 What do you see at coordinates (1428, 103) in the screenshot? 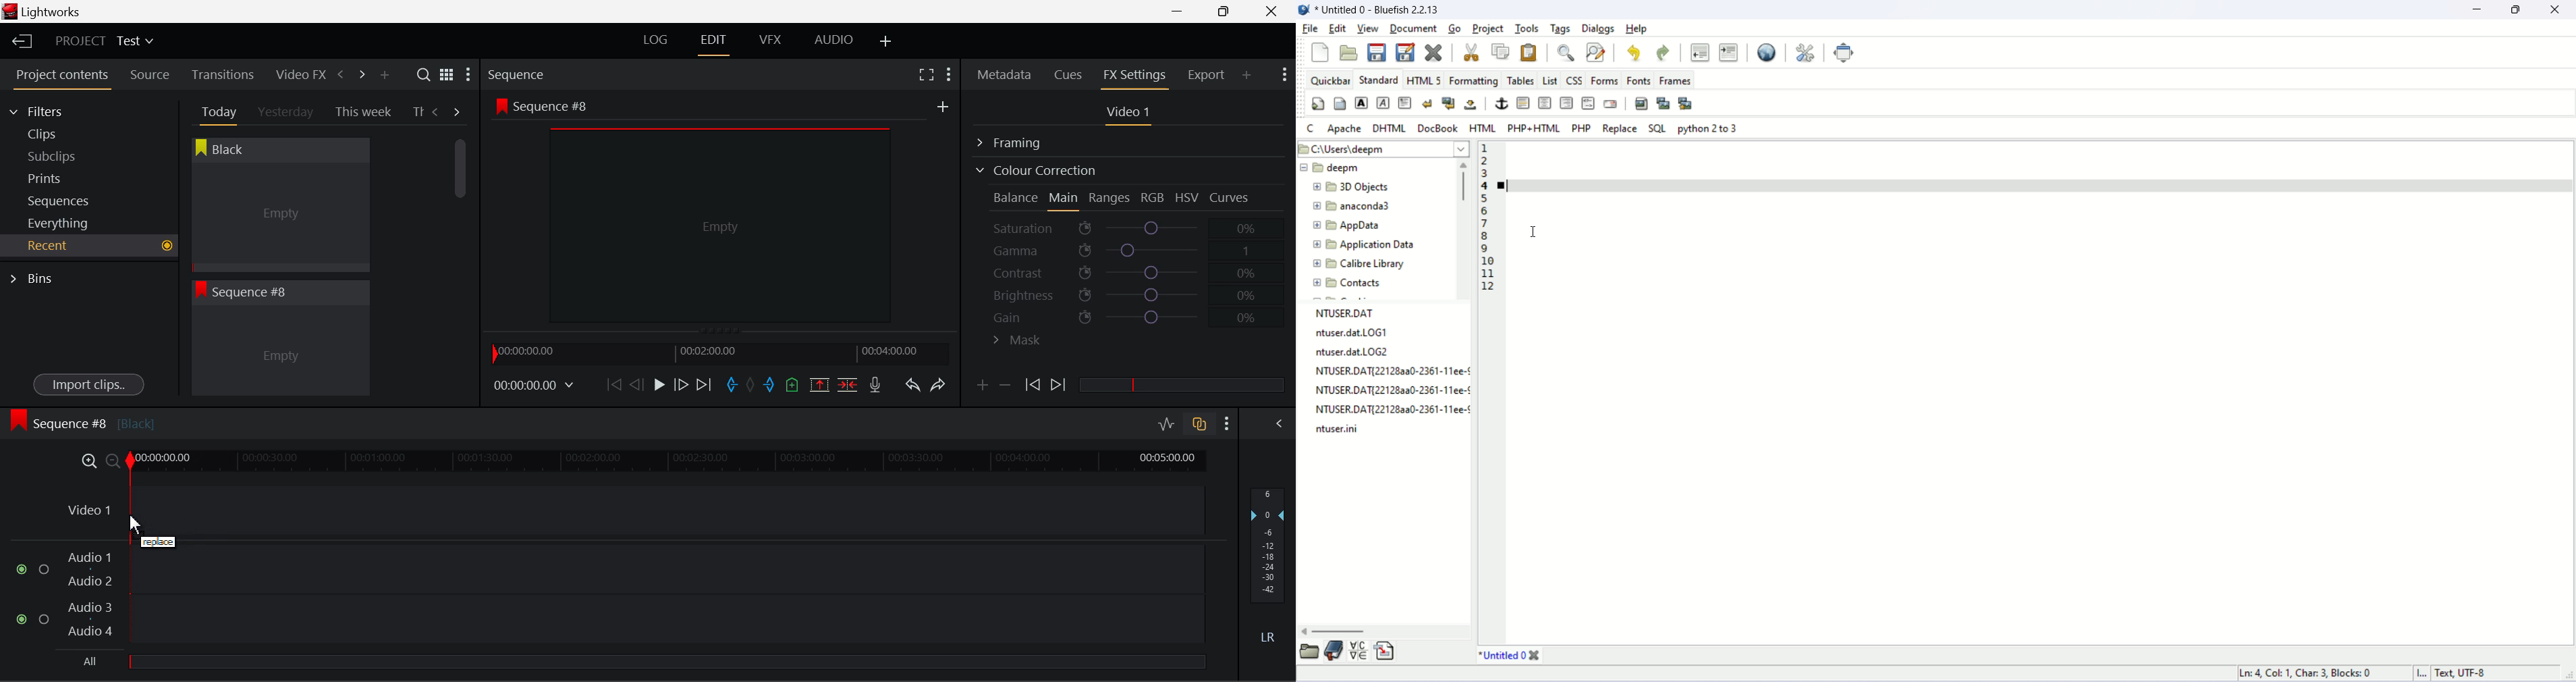
I see `break` at bounding box center [1428, 103].